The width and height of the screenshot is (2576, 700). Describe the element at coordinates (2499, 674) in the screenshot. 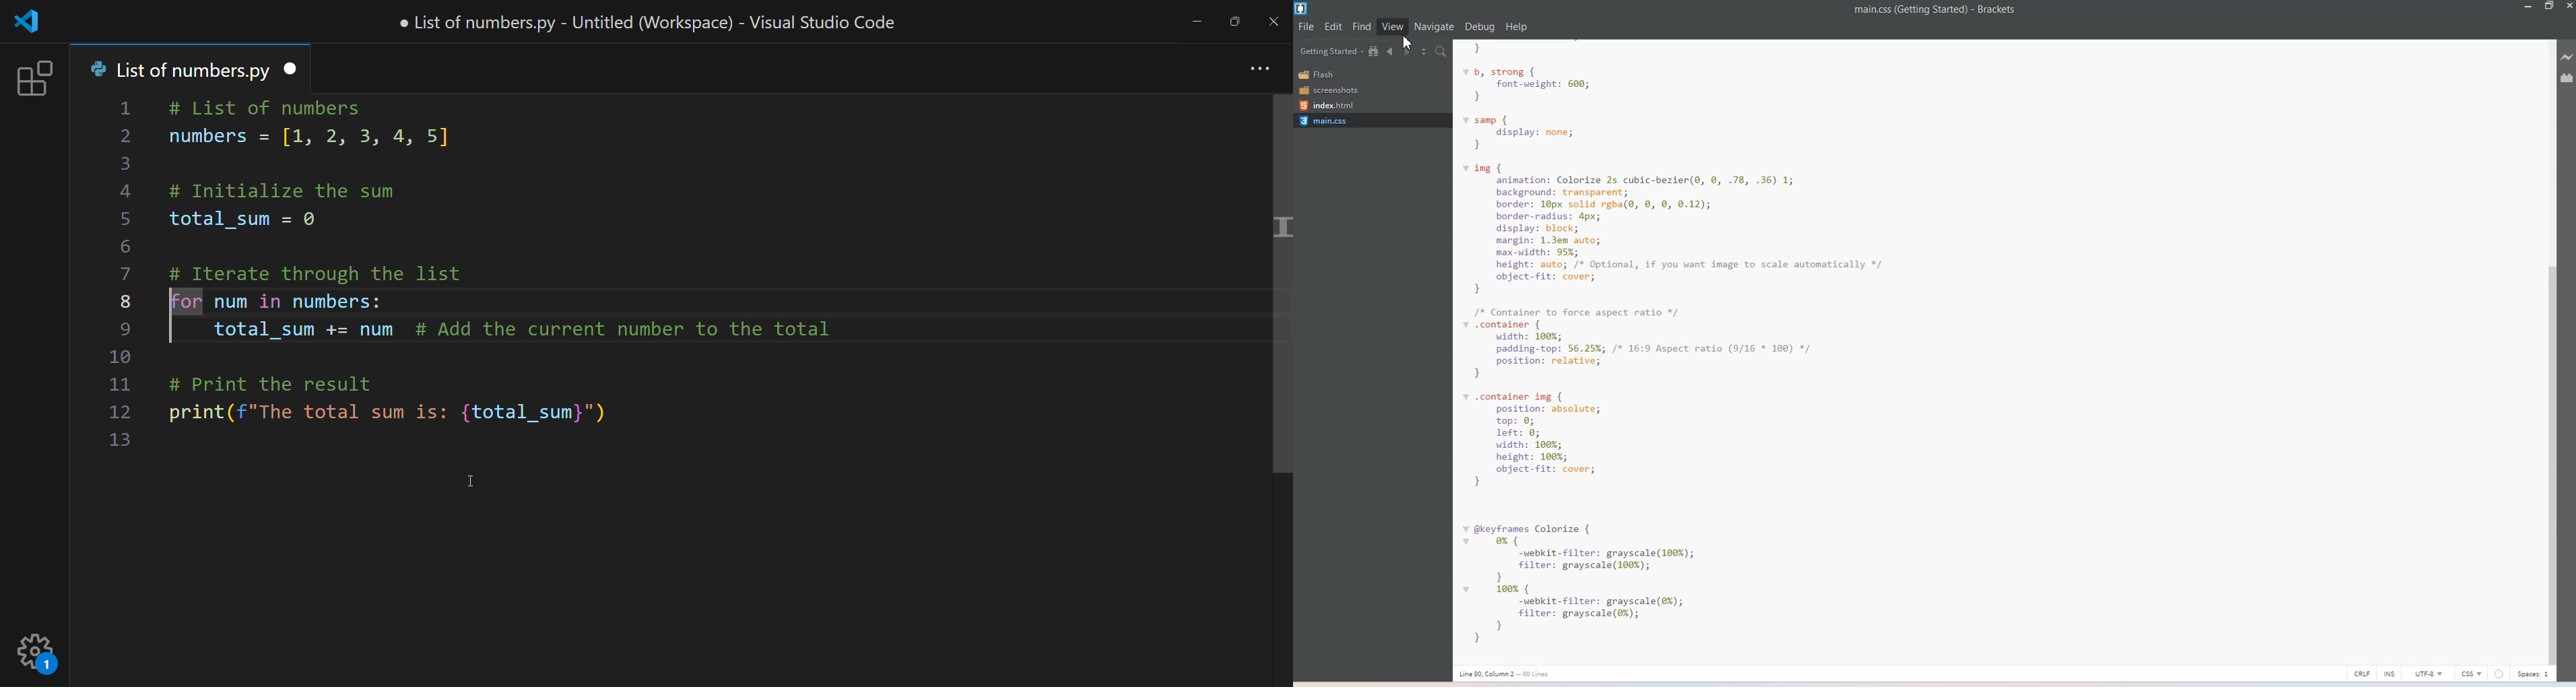

I see `` at that location.